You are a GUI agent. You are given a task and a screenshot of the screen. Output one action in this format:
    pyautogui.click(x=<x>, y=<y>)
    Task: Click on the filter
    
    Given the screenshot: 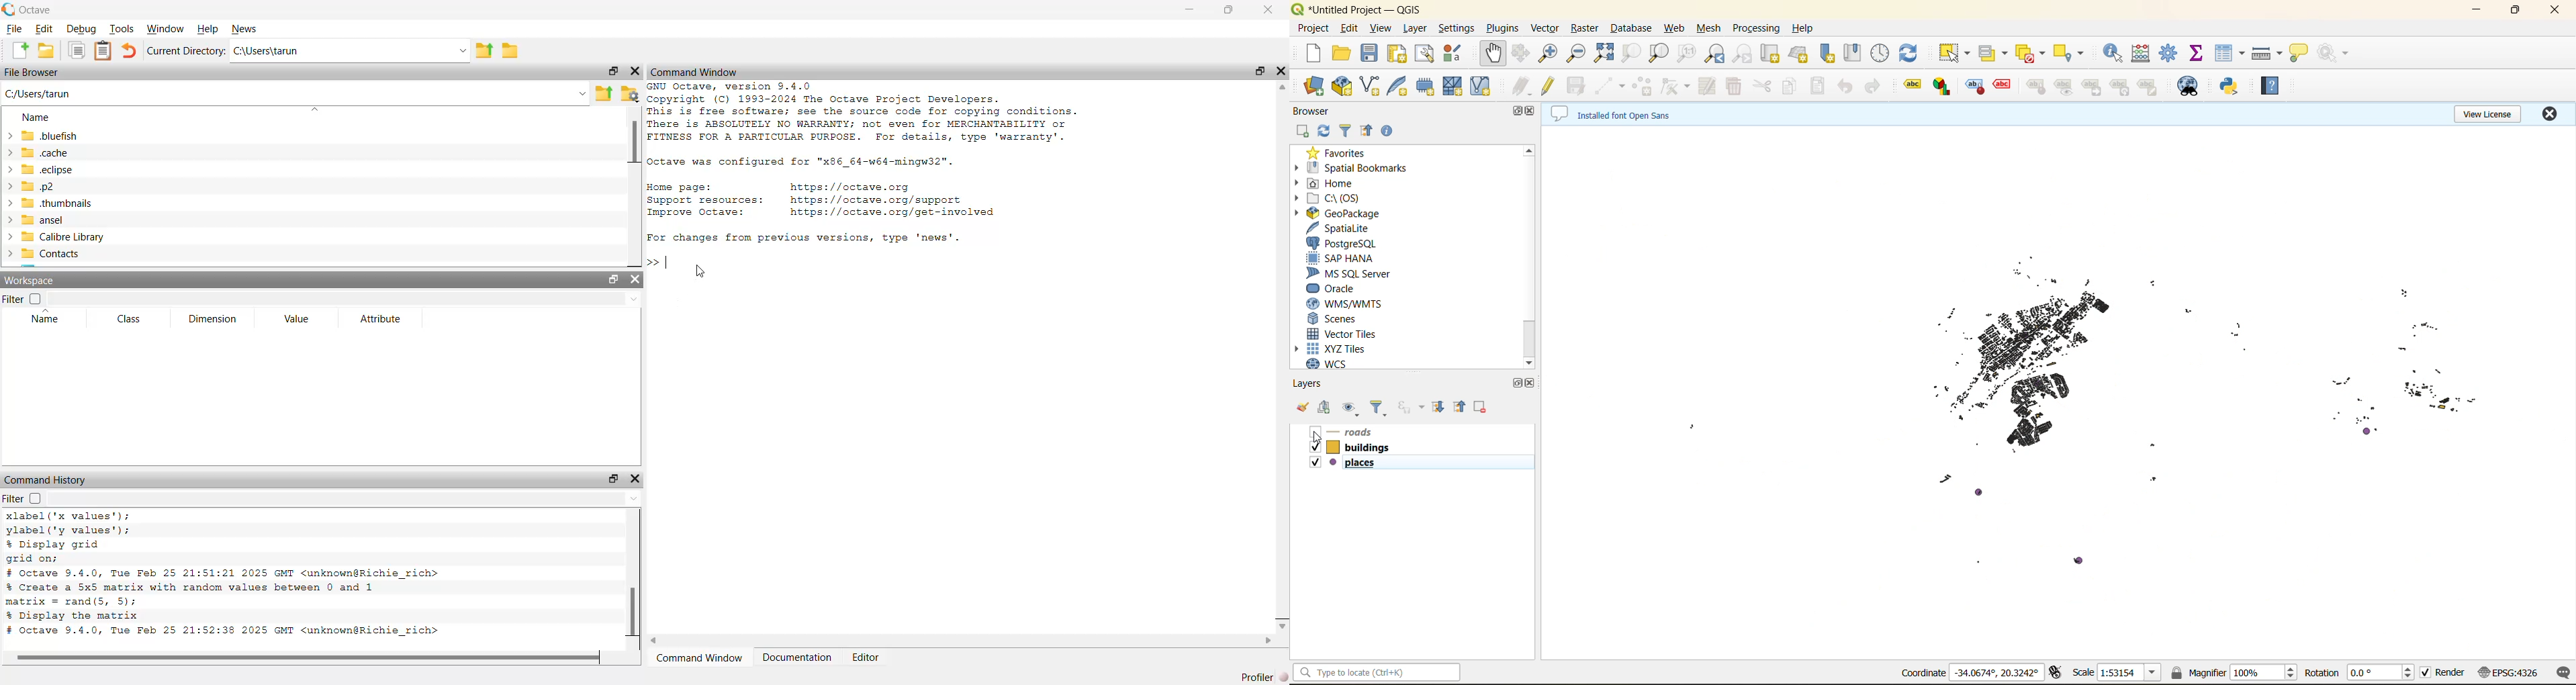 What is the action you would take?
    pyautogui.click(x=1378, y=406)
    